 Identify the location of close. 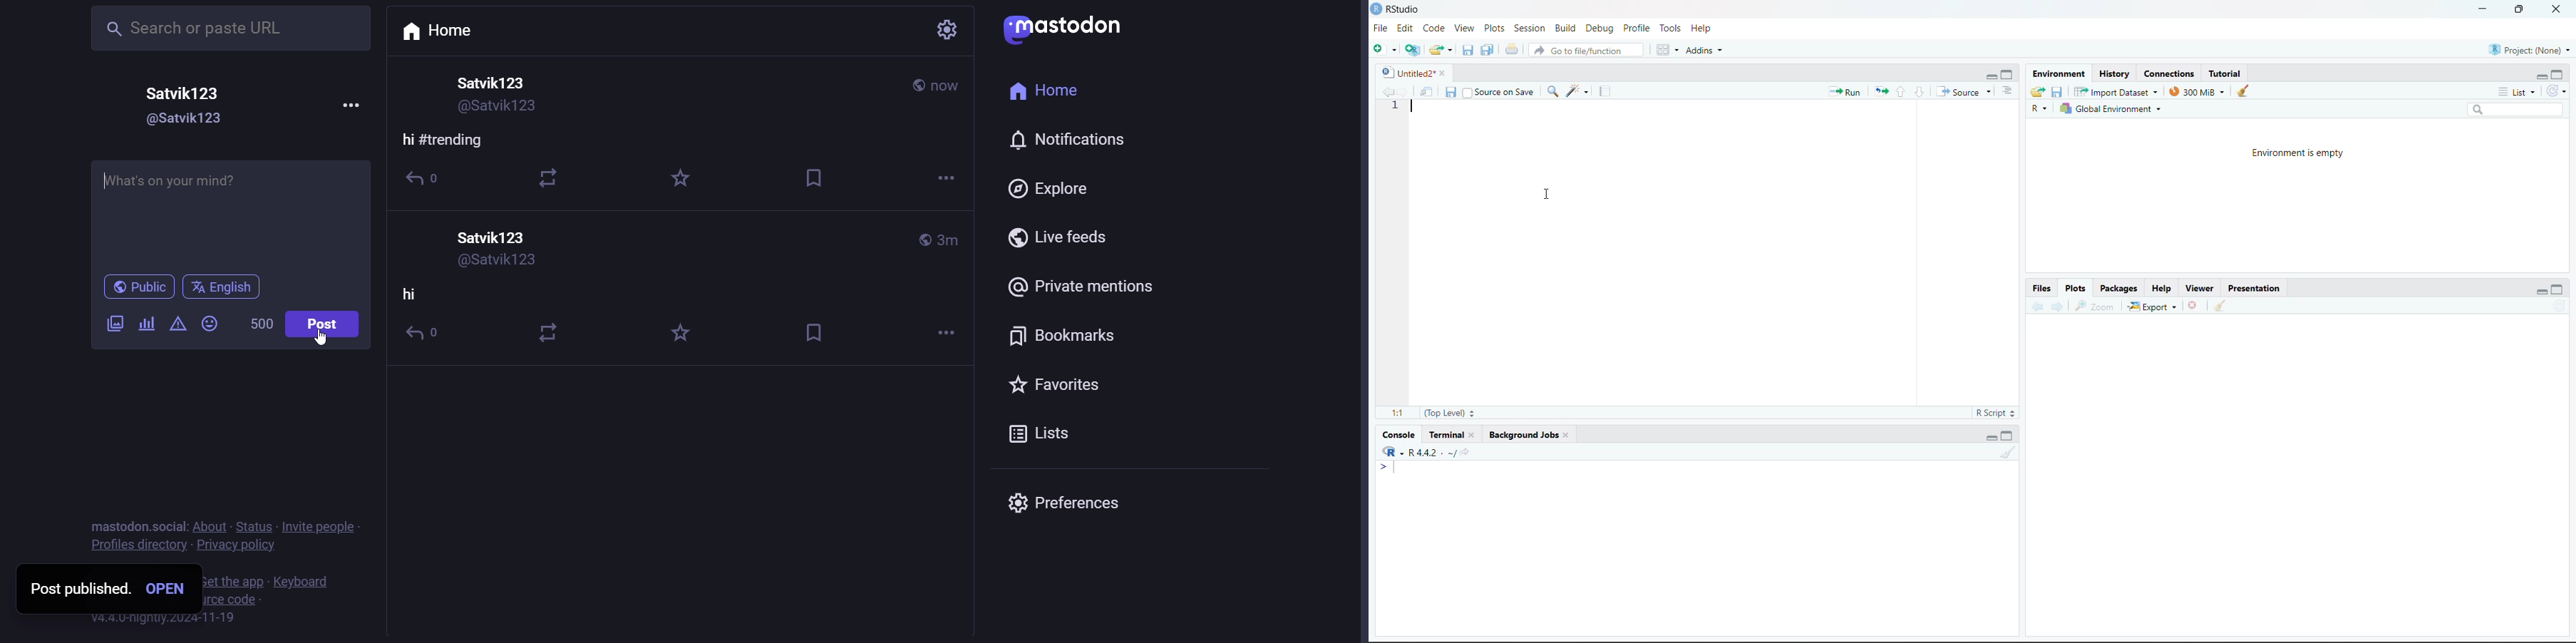
(2556, 10).